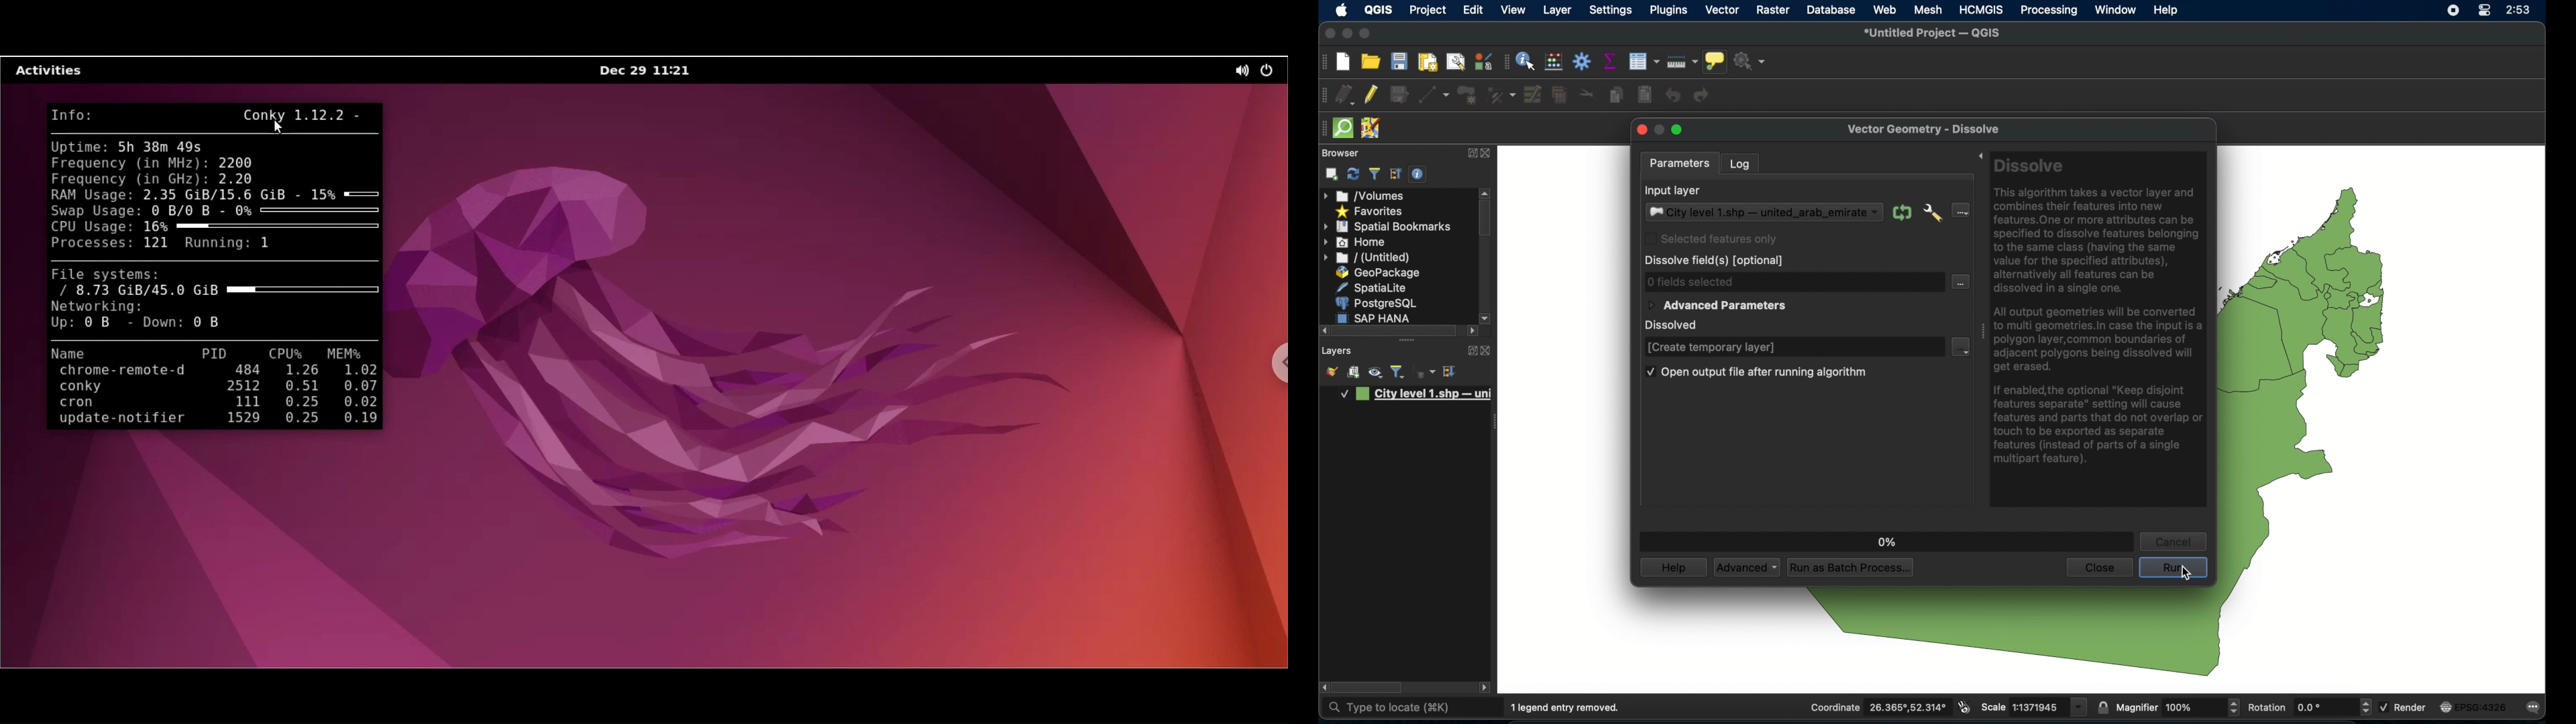  Describe the element at coordinates (1928, 11) in the screenshot. I see `mesh` at that location.